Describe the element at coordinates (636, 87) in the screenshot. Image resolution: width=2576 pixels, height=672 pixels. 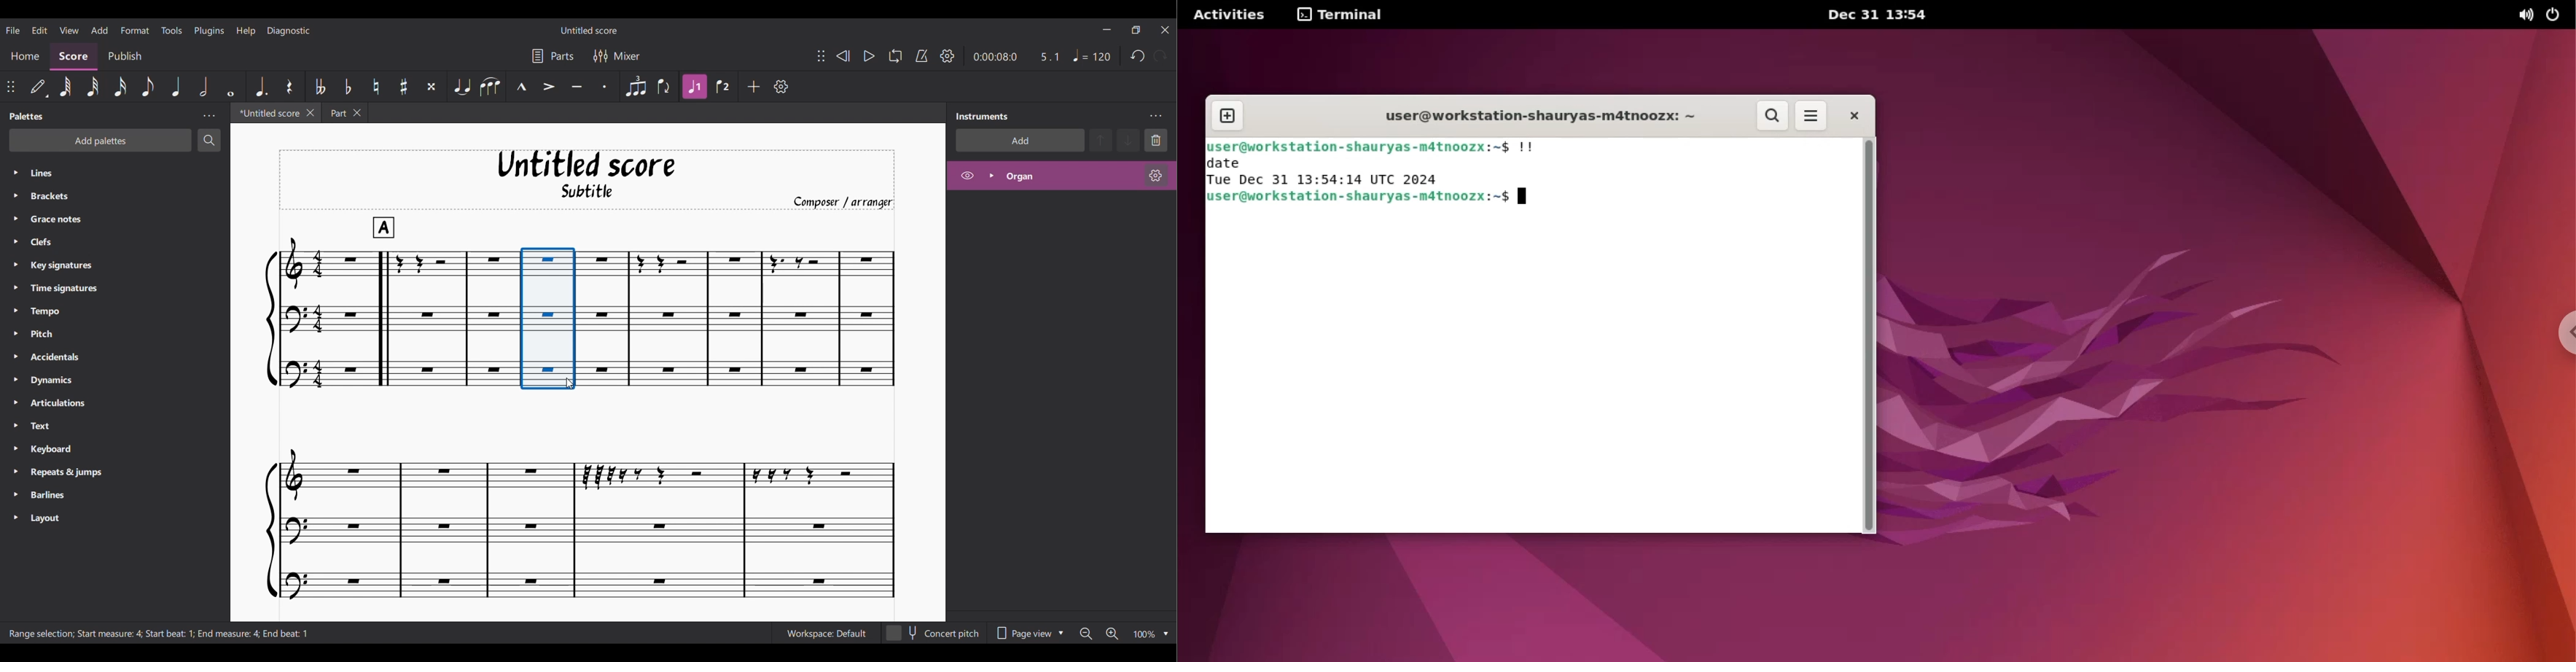
I see `Tuplet` at that location.